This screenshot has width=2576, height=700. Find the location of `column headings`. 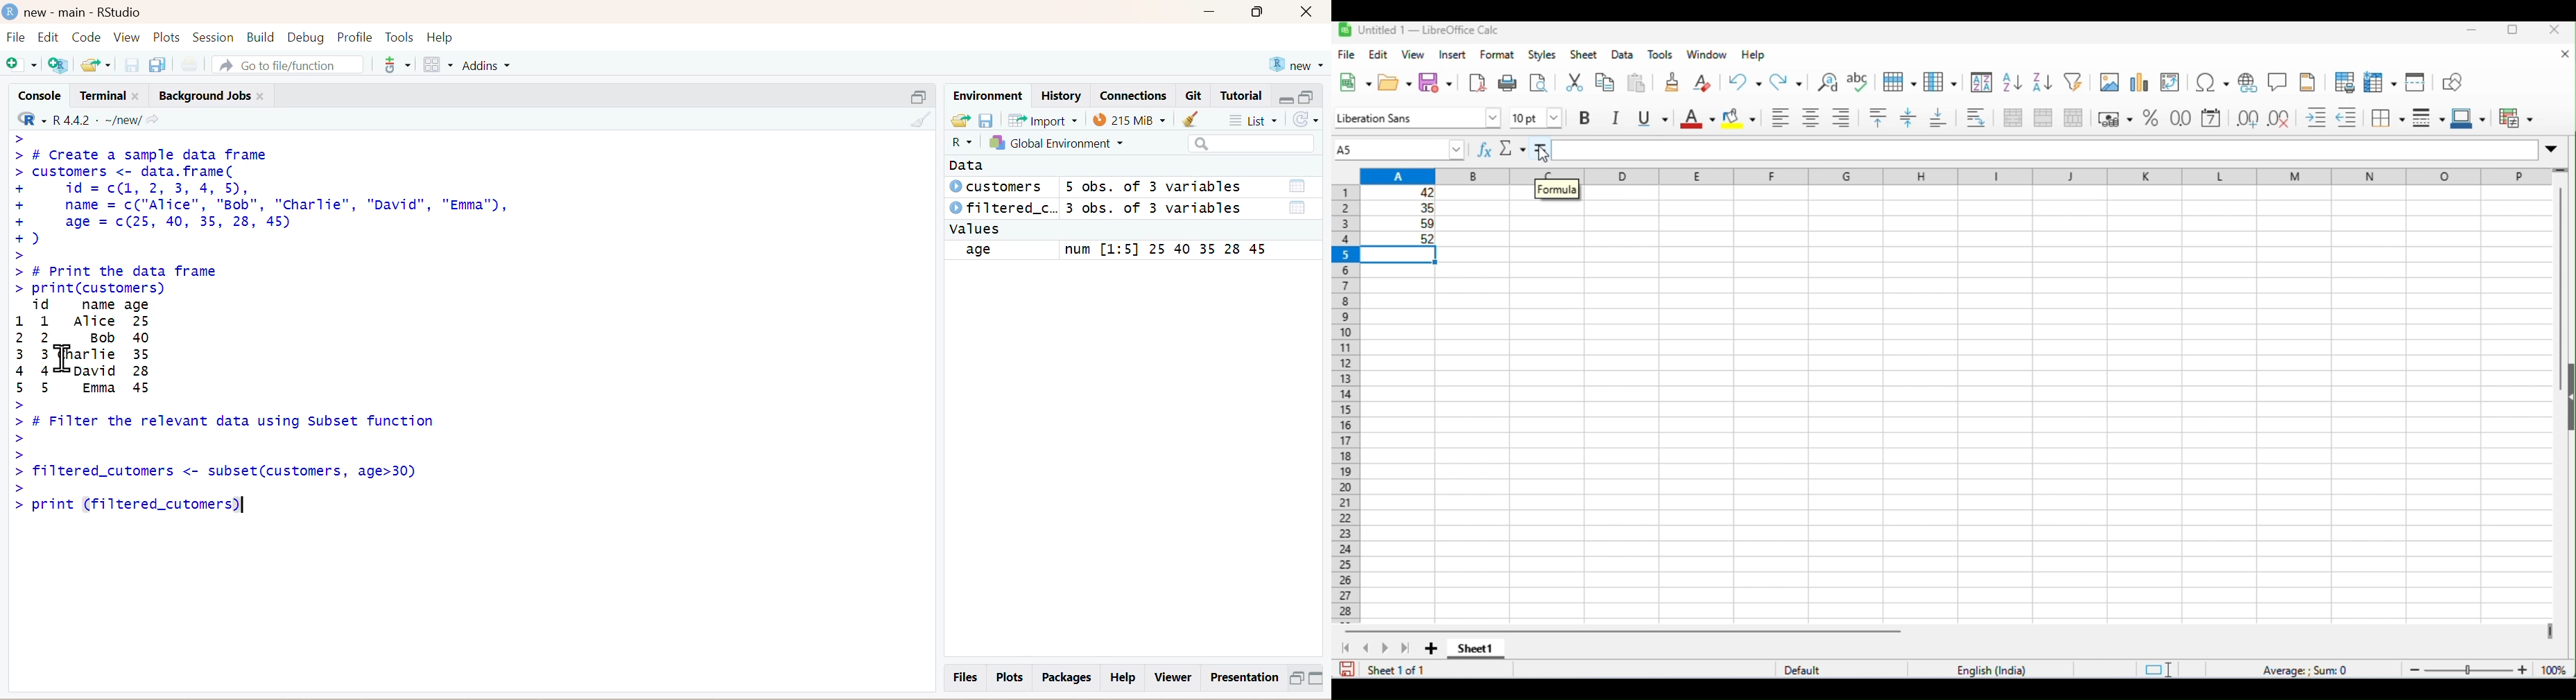

column headings is located at coordinates (1953, 174).